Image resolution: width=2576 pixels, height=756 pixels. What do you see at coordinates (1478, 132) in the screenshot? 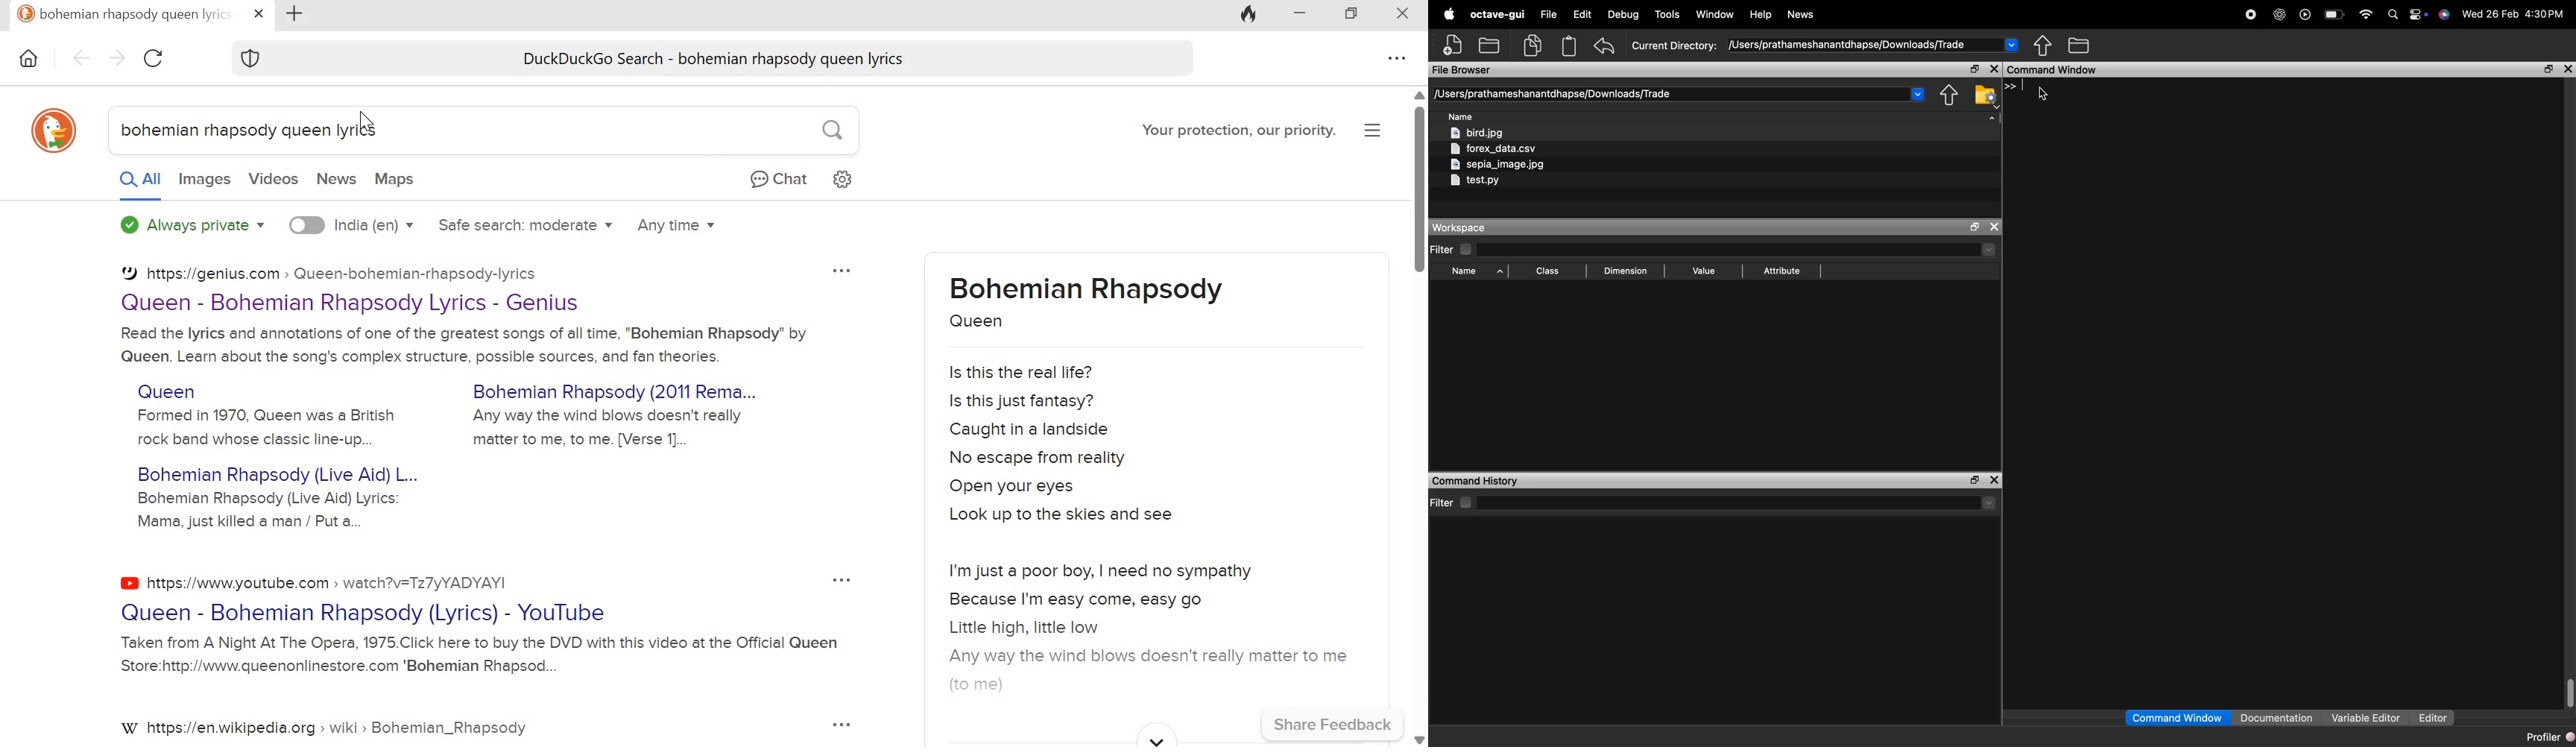
I see ` bird.jpg` at bounding box center [1478, 132].